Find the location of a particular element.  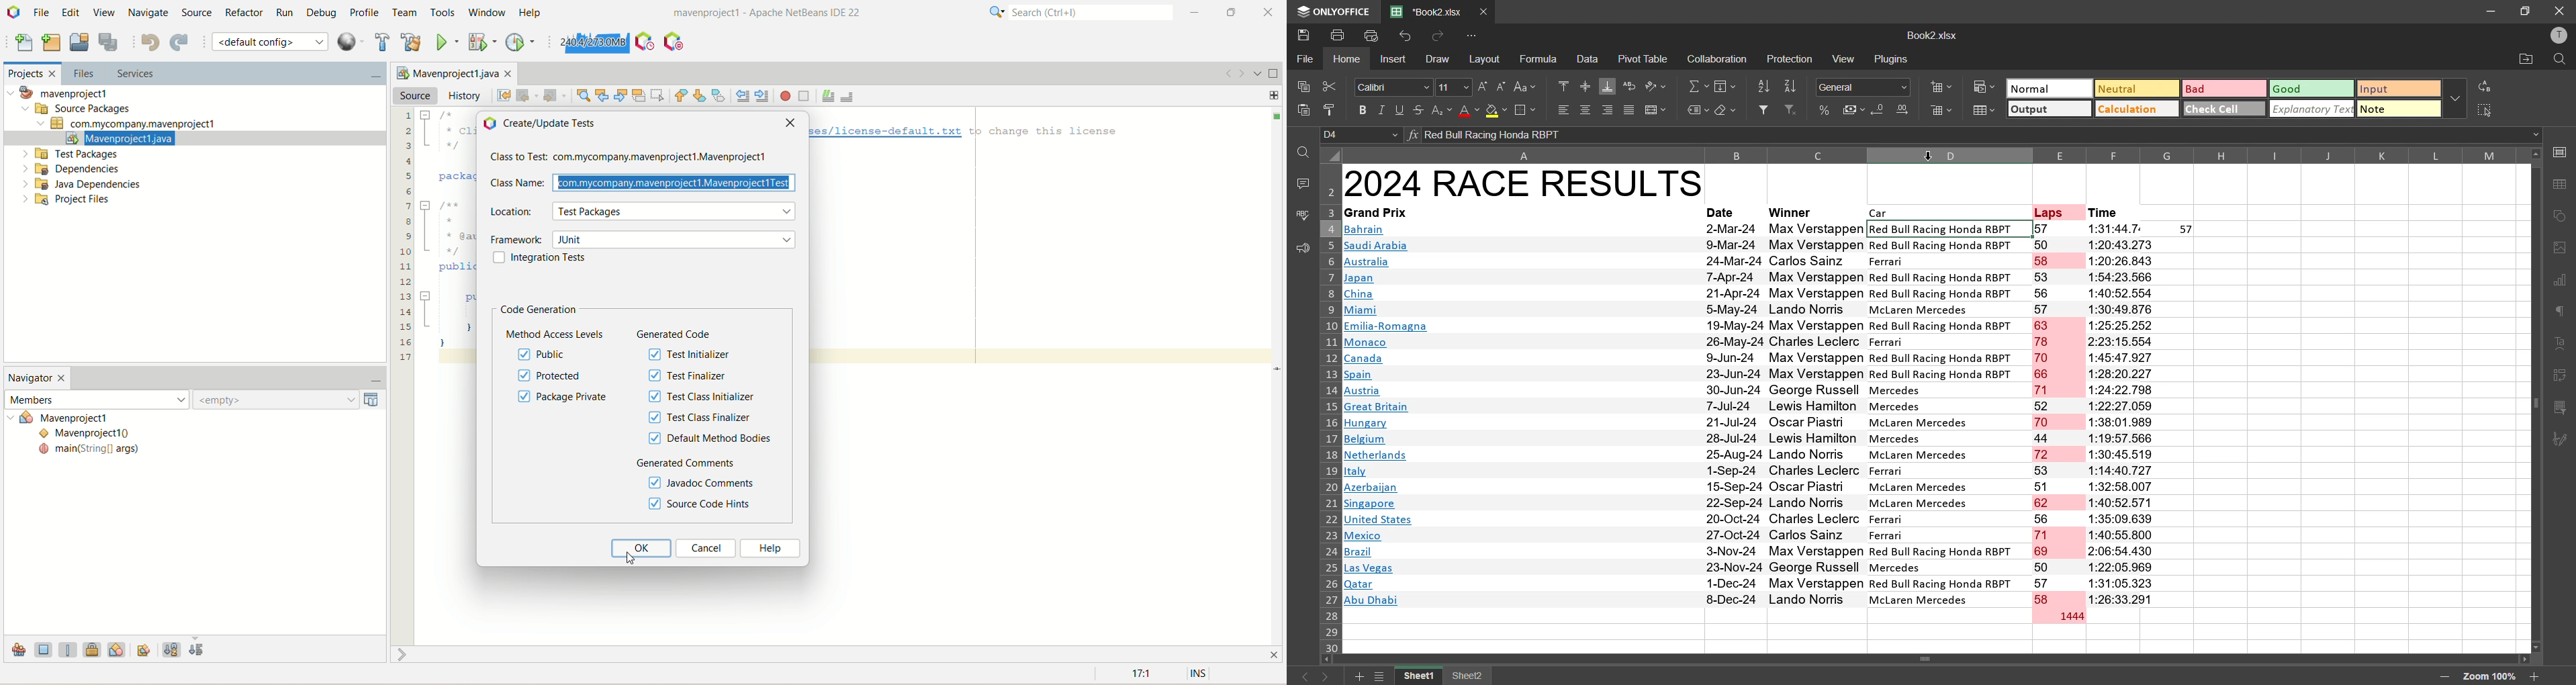

time is located at coordinates (2124, 414).